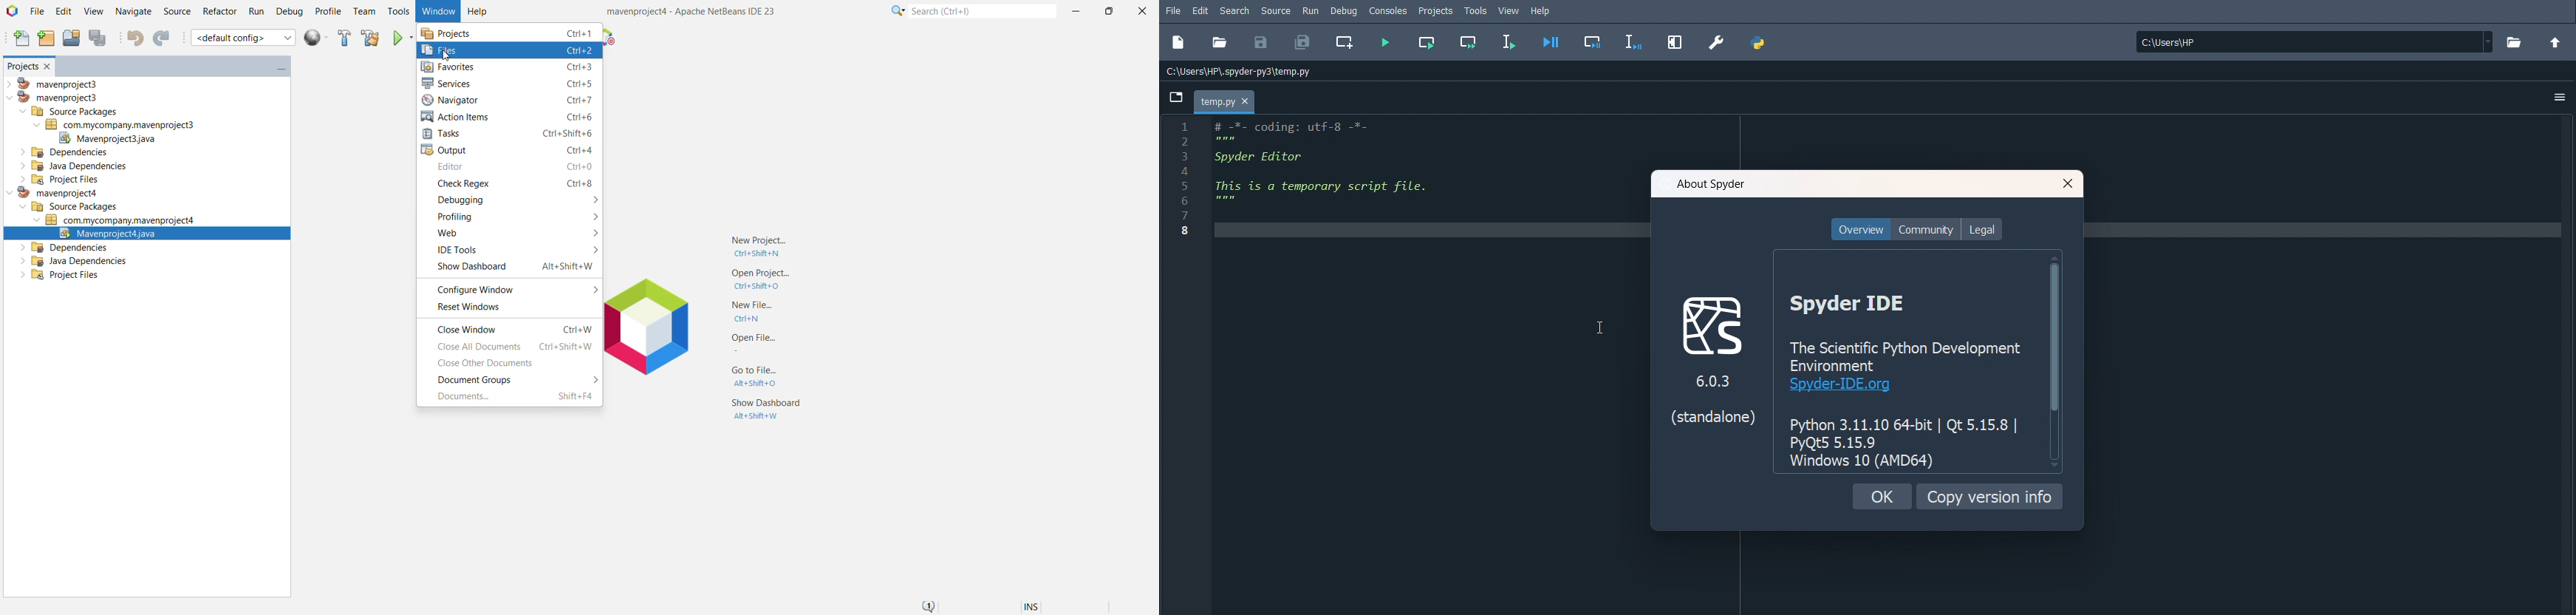 The image size is (2576, 616). What do you see at coordinates (1926, 228) in the screenshot?
I see `Community` at bounding box center [1926, 228].